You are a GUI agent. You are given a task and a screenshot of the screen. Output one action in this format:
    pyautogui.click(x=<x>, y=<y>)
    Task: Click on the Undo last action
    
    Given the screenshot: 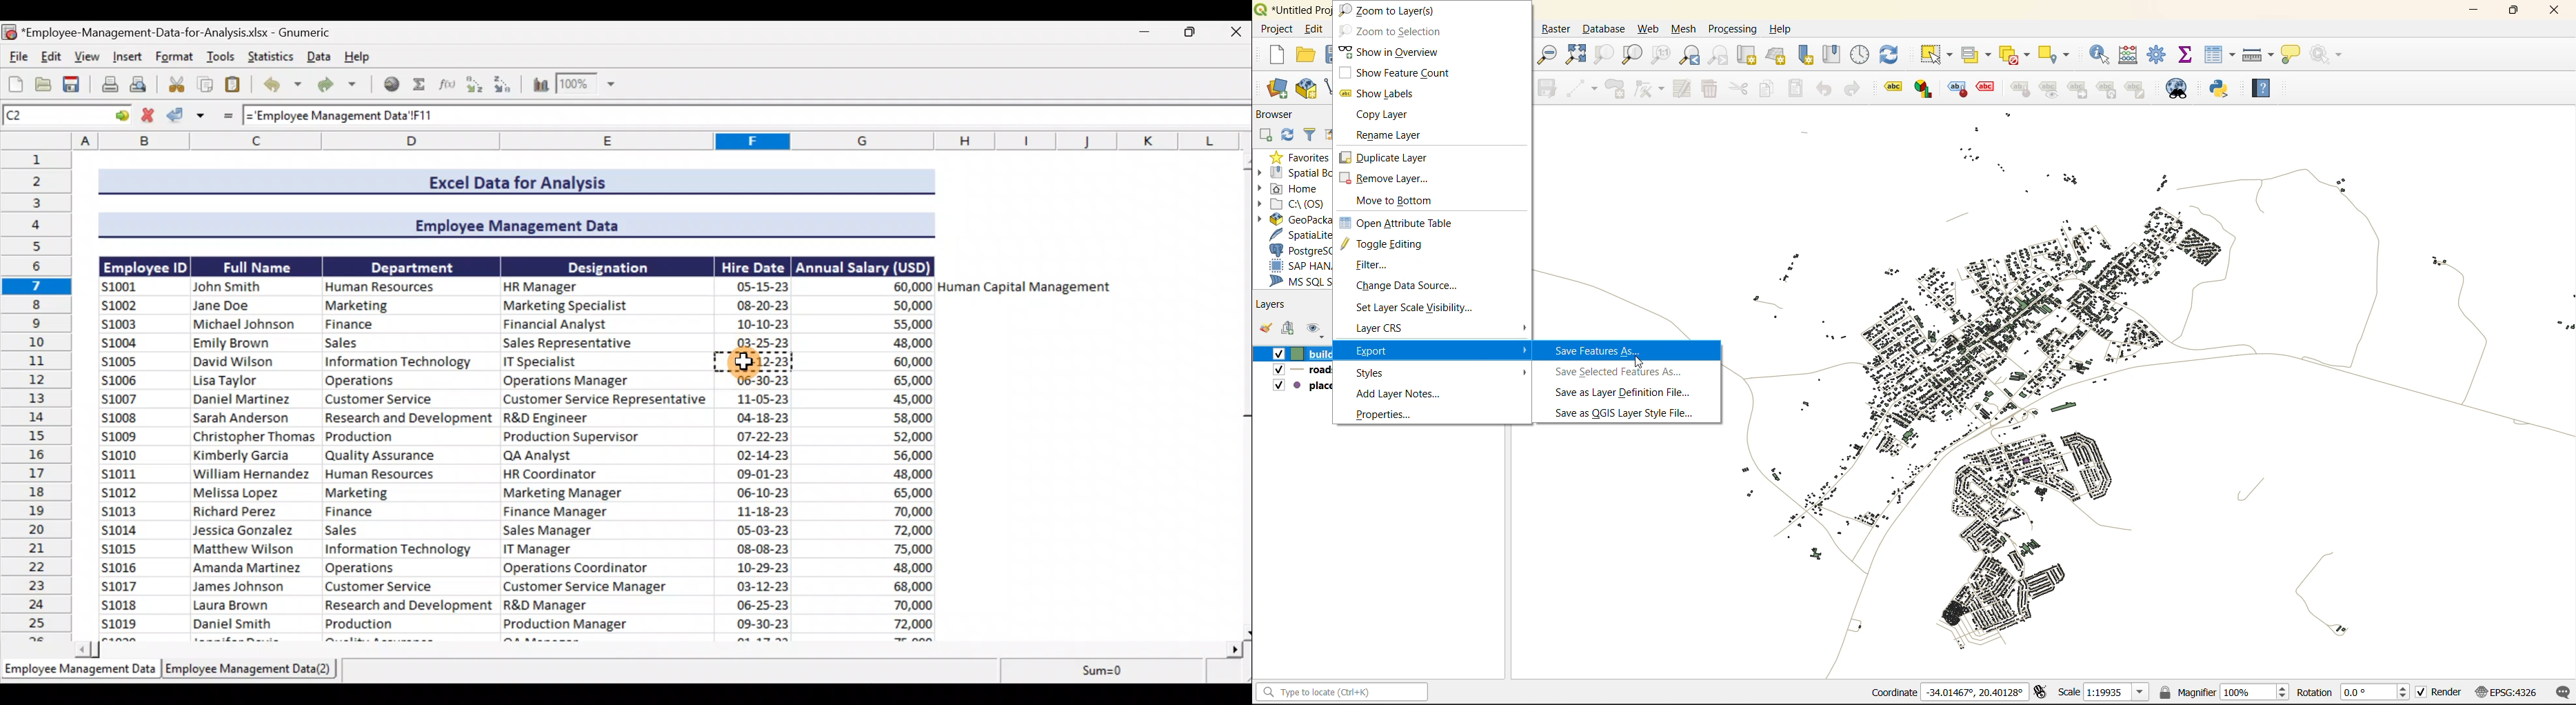 What is the action you would take?
    pyautogui.click(x=280, y=86)
    